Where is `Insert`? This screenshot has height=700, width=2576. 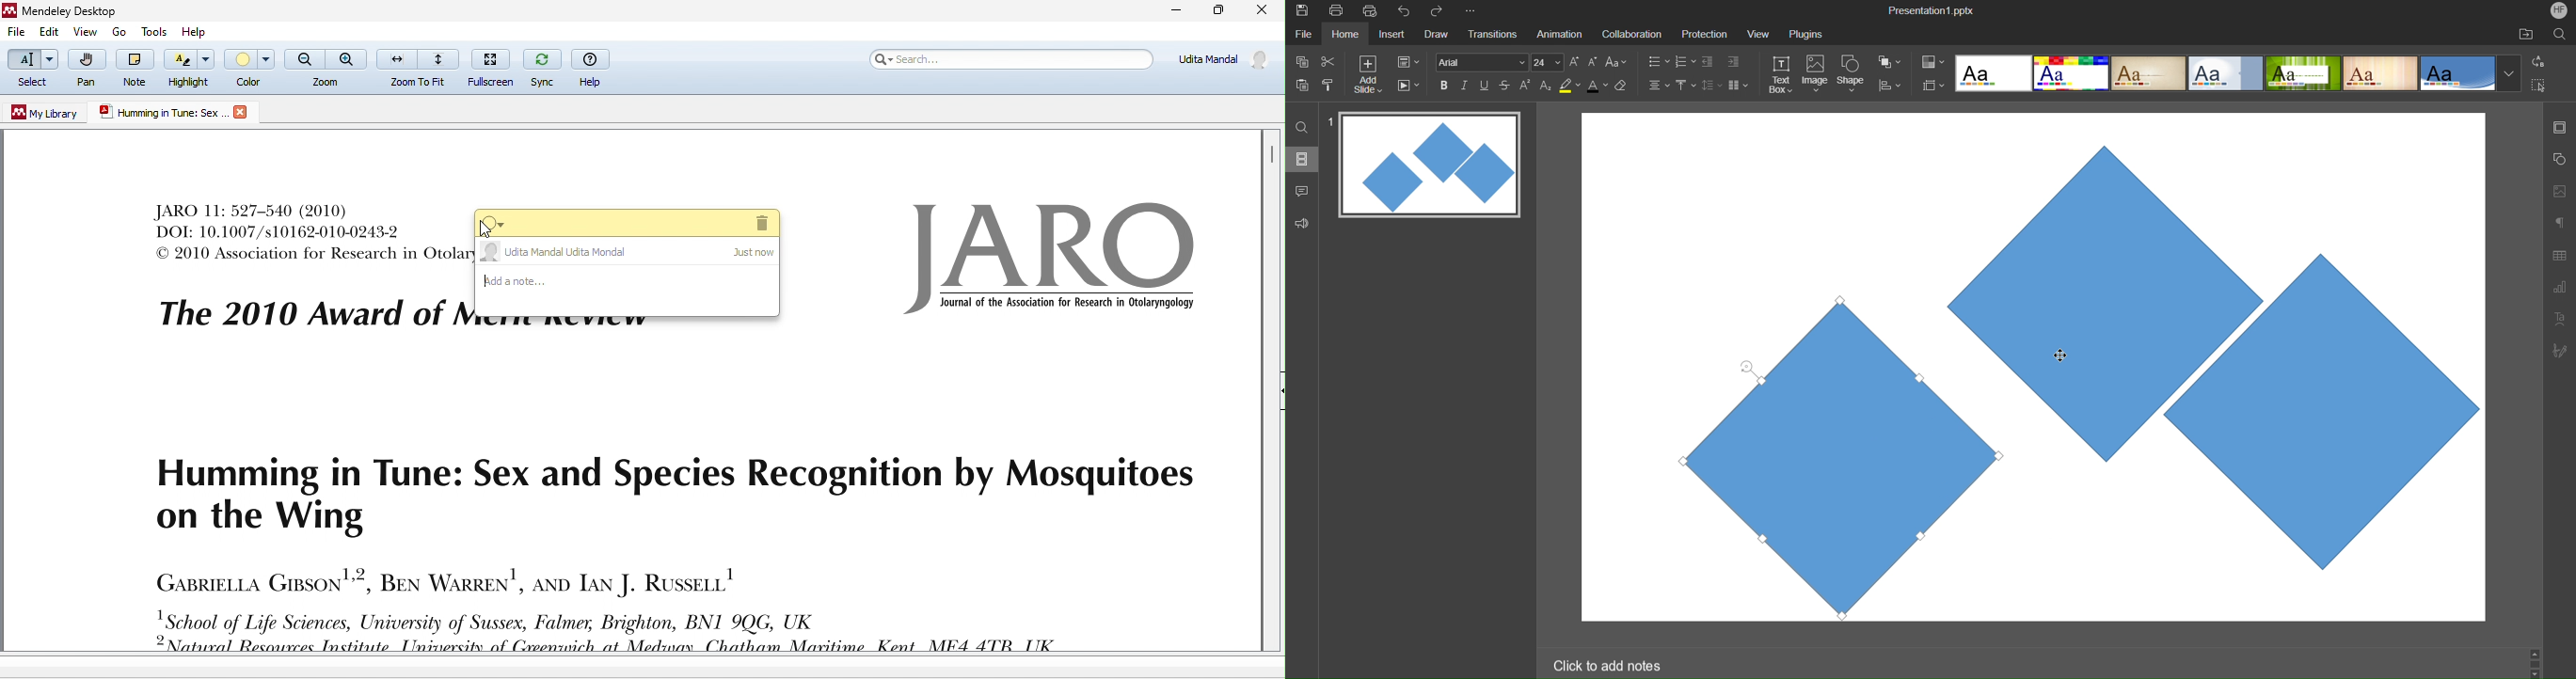
Insert is located at coordinates (1390, 35).